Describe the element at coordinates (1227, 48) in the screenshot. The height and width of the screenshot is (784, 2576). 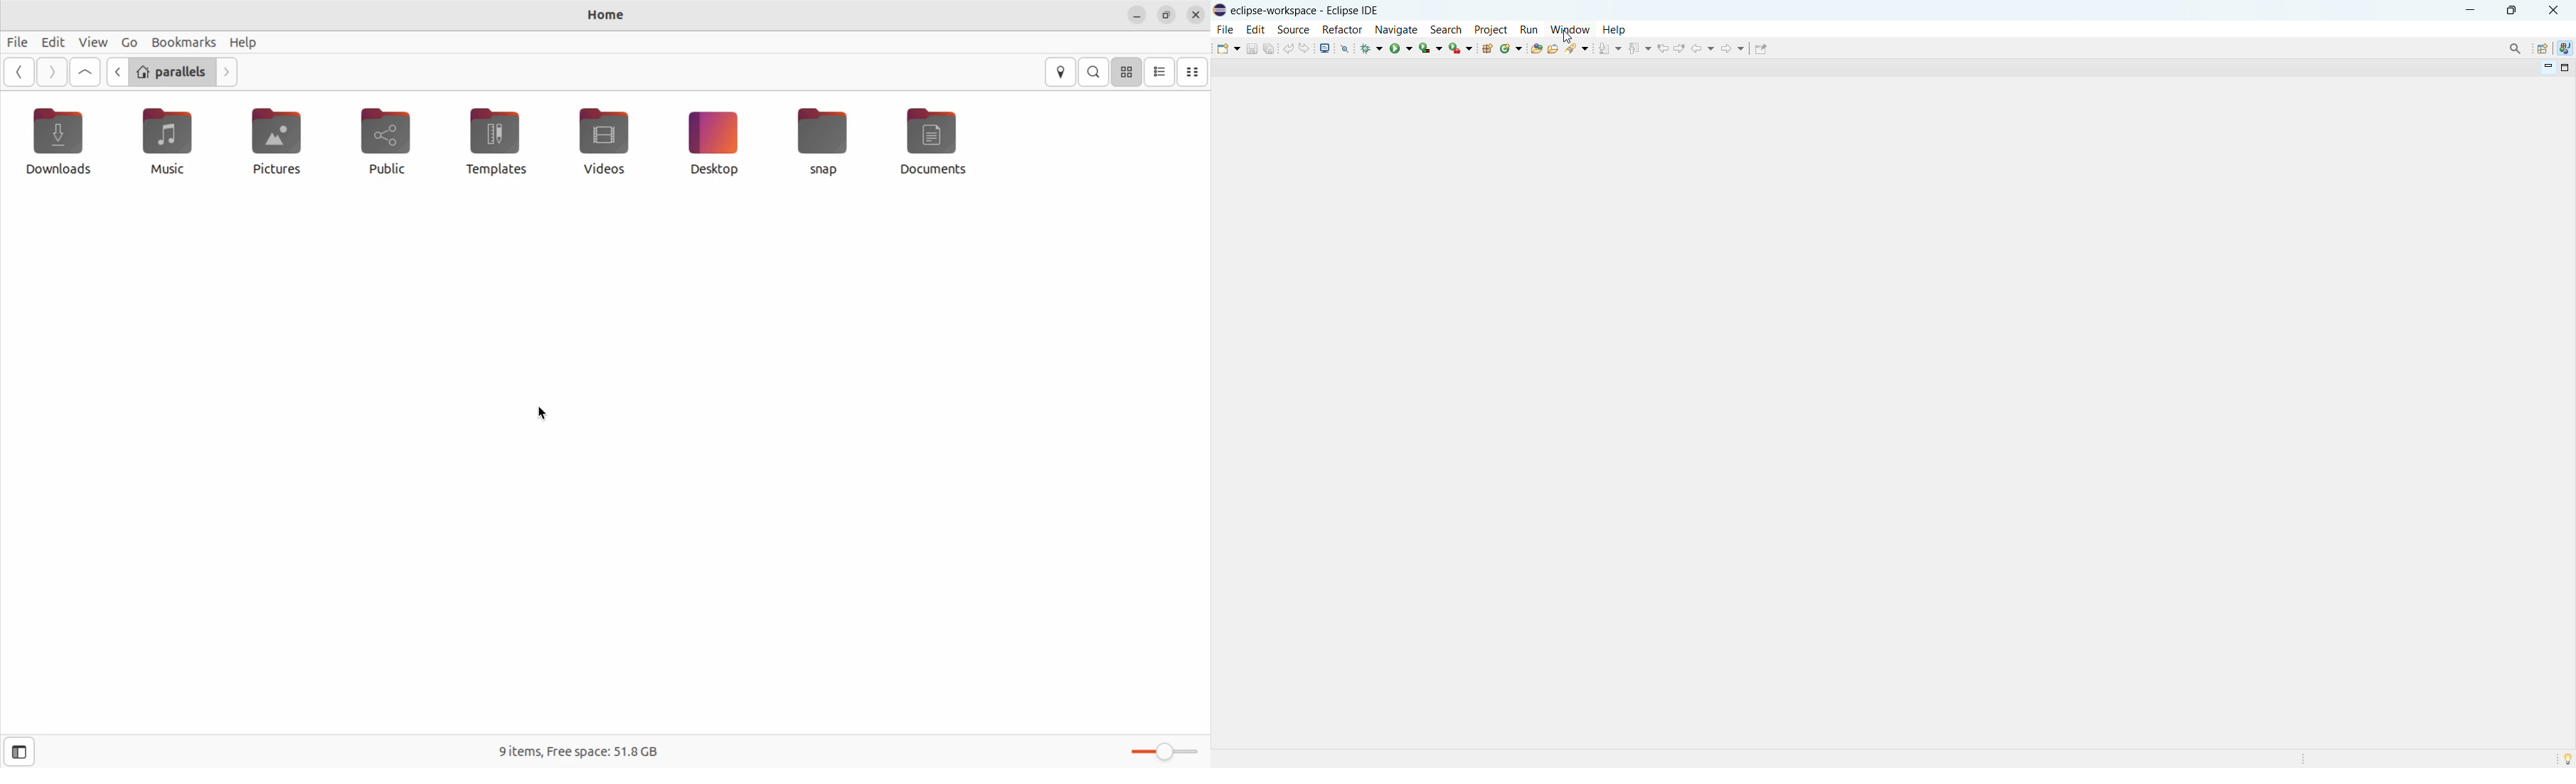
I see `new` at that location.